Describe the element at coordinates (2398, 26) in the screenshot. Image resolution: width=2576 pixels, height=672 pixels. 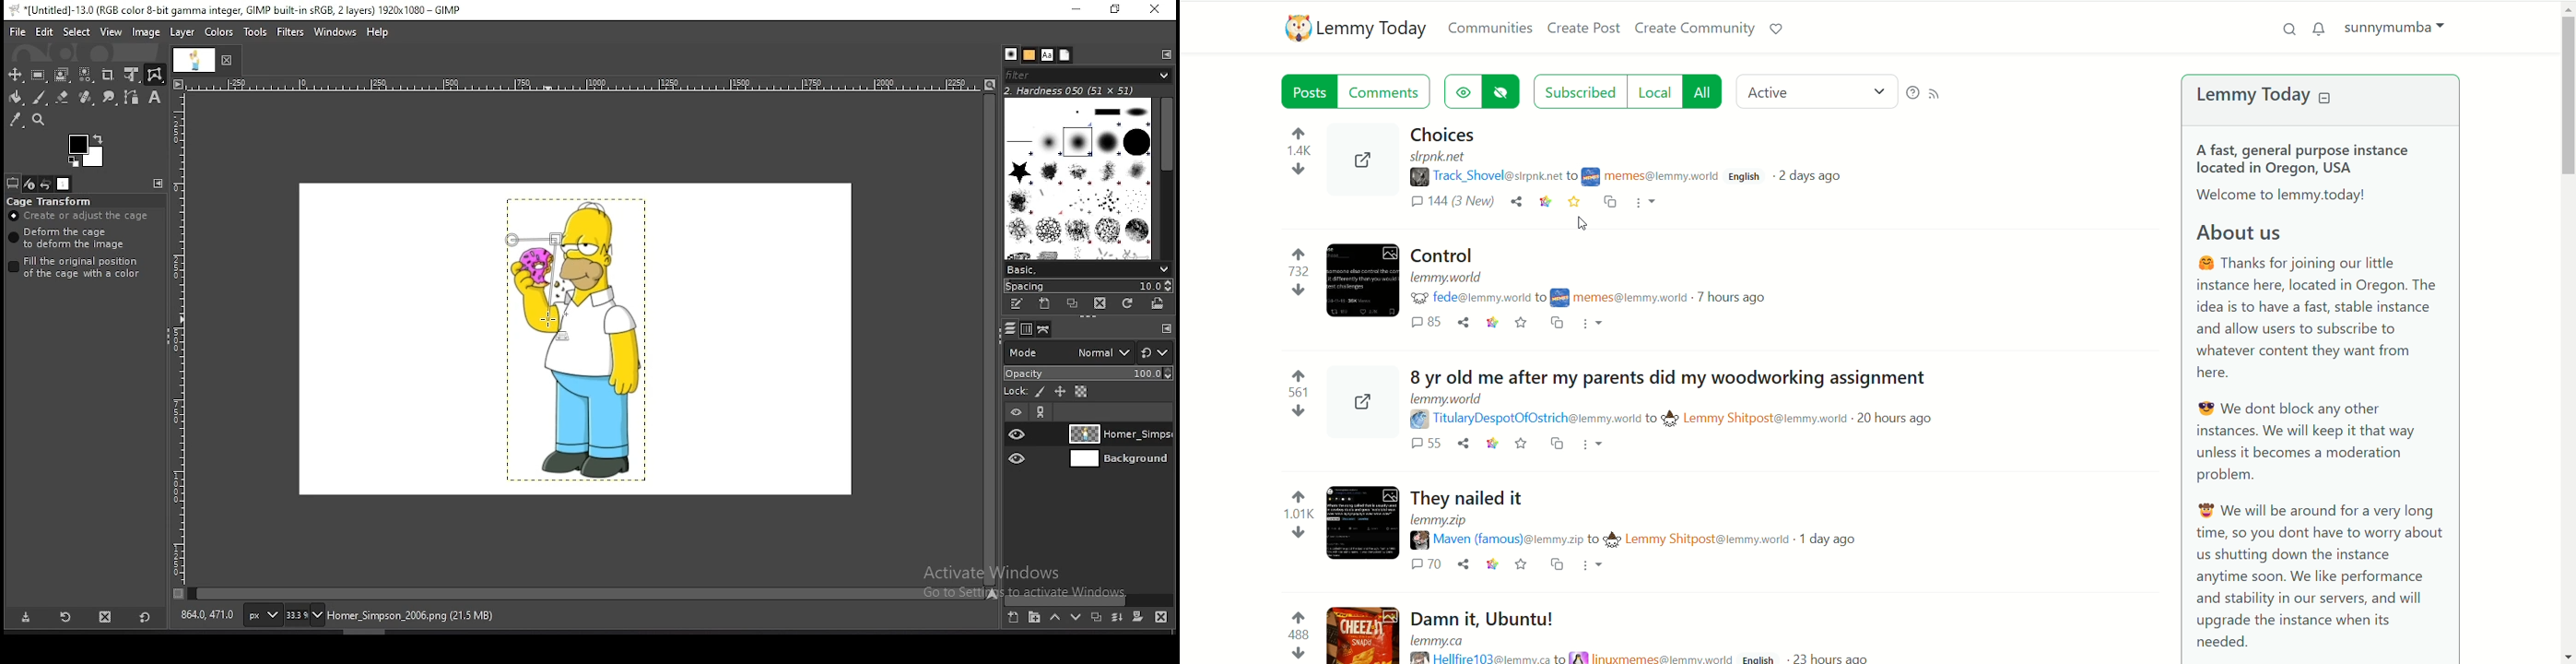
I see `(sunnymumba)account` at that location.